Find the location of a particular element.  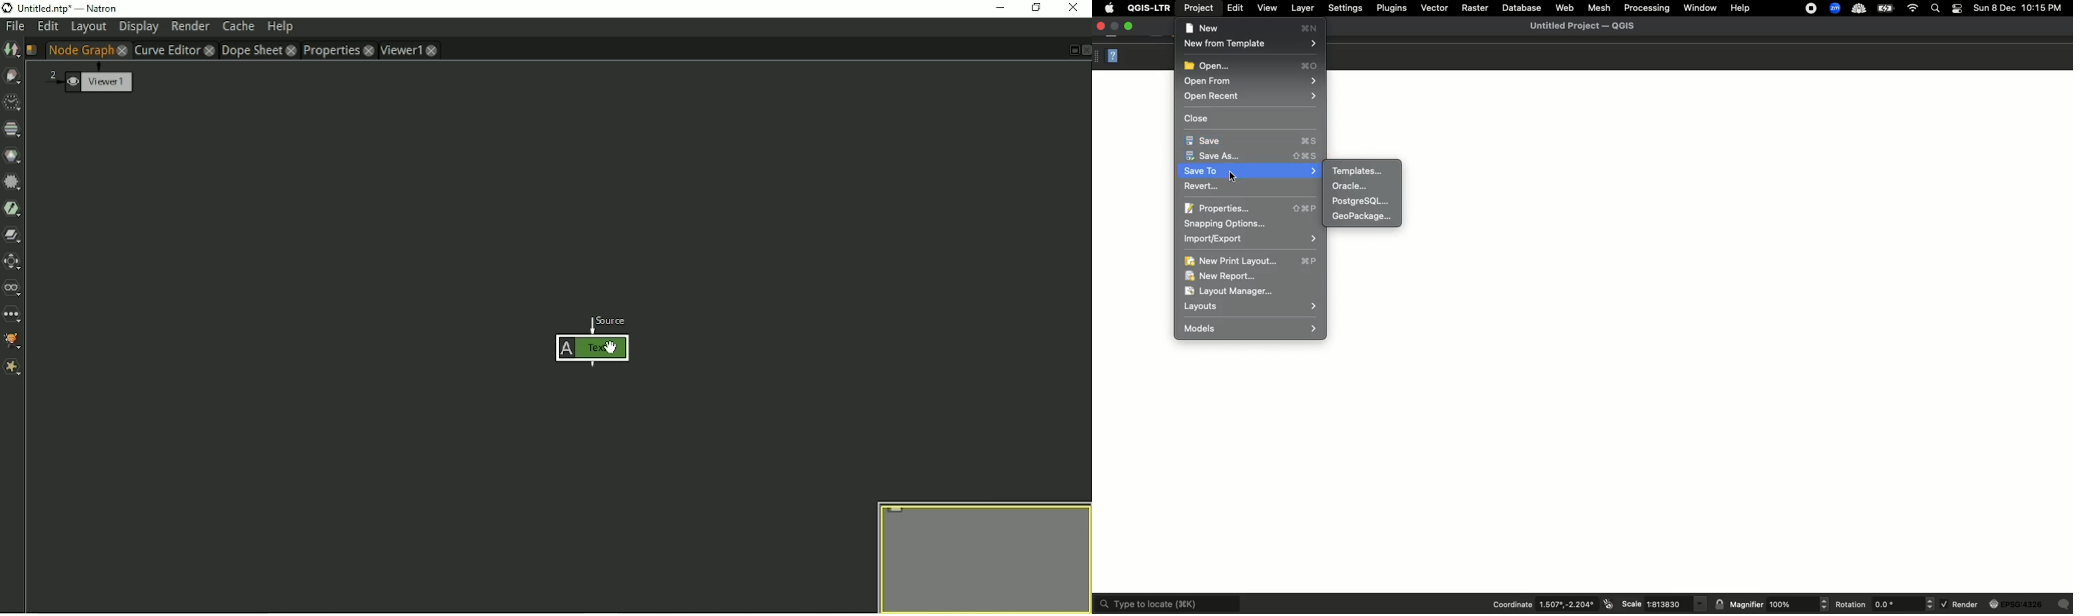

Revert is located at coordinates (1199, 188).